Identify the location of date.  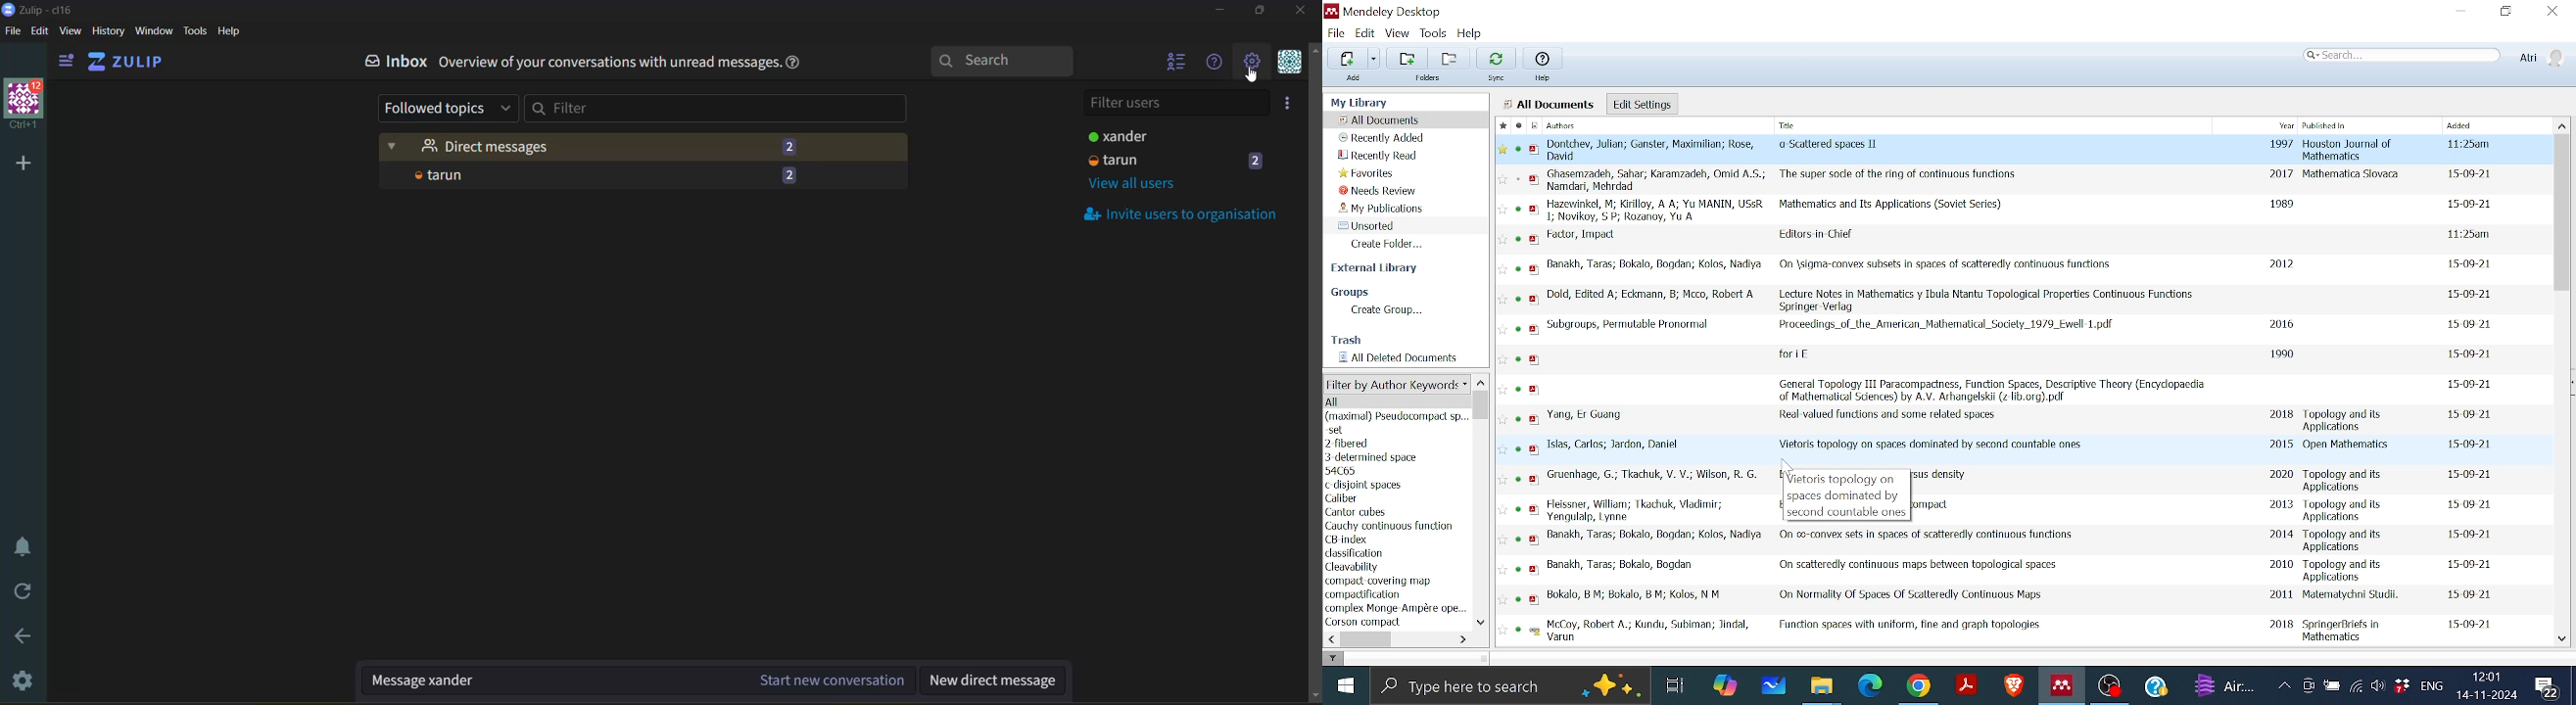
(2470, 535).